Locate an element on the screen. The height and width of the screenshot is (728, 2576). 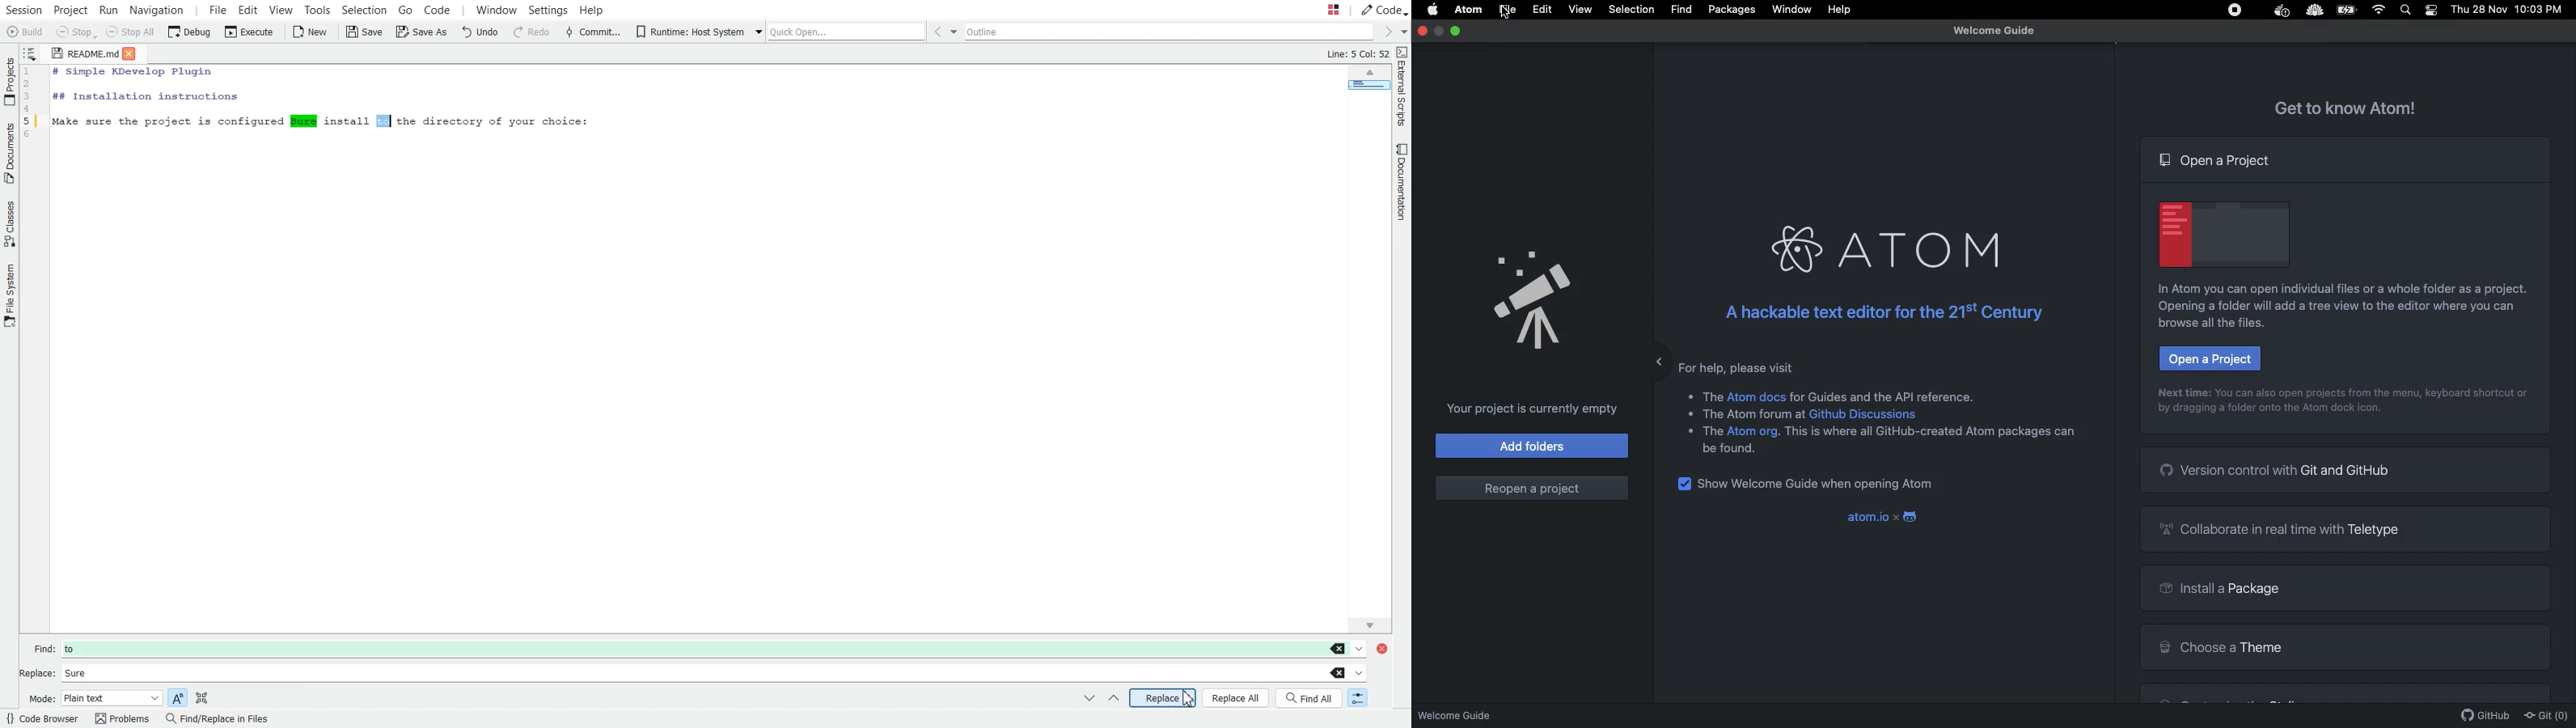
Time is located at coordinates (2542, 11).